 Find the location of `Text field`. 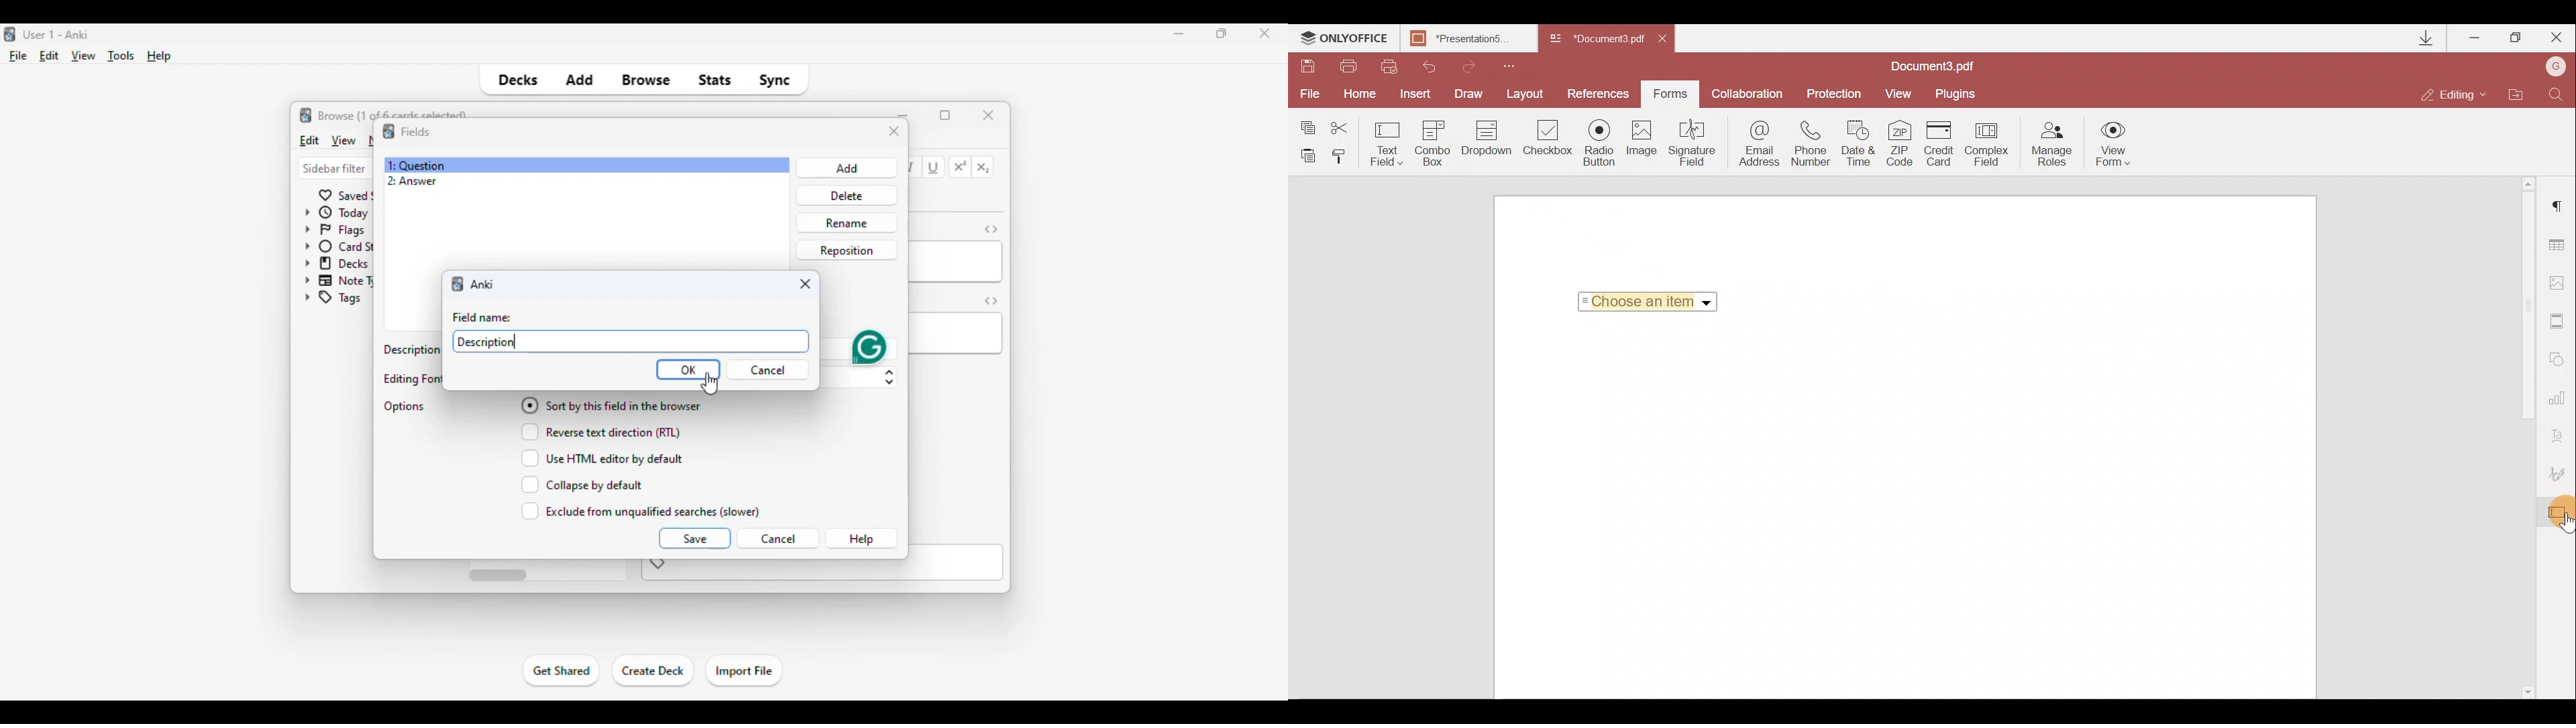

Text field is located at coordinates (1385, 143).